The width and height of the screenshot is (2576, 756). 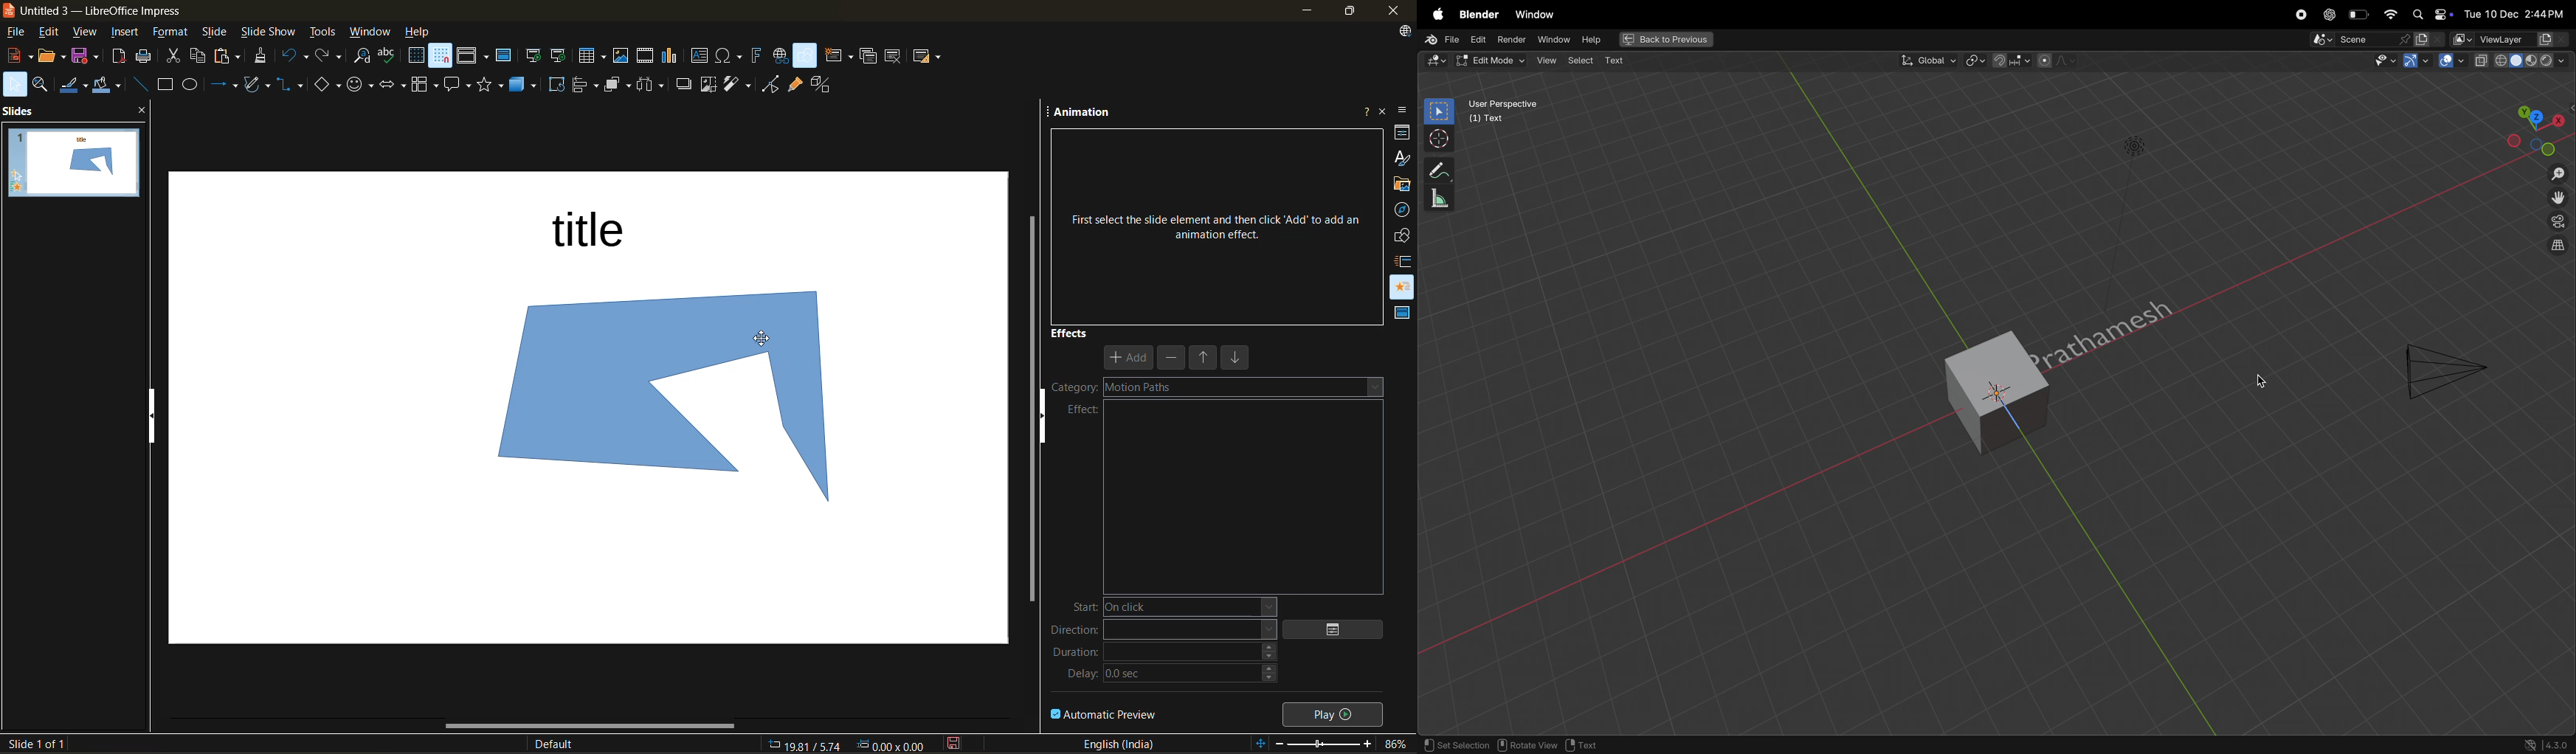 I want to click on camera, so click(x=2442, y=367).